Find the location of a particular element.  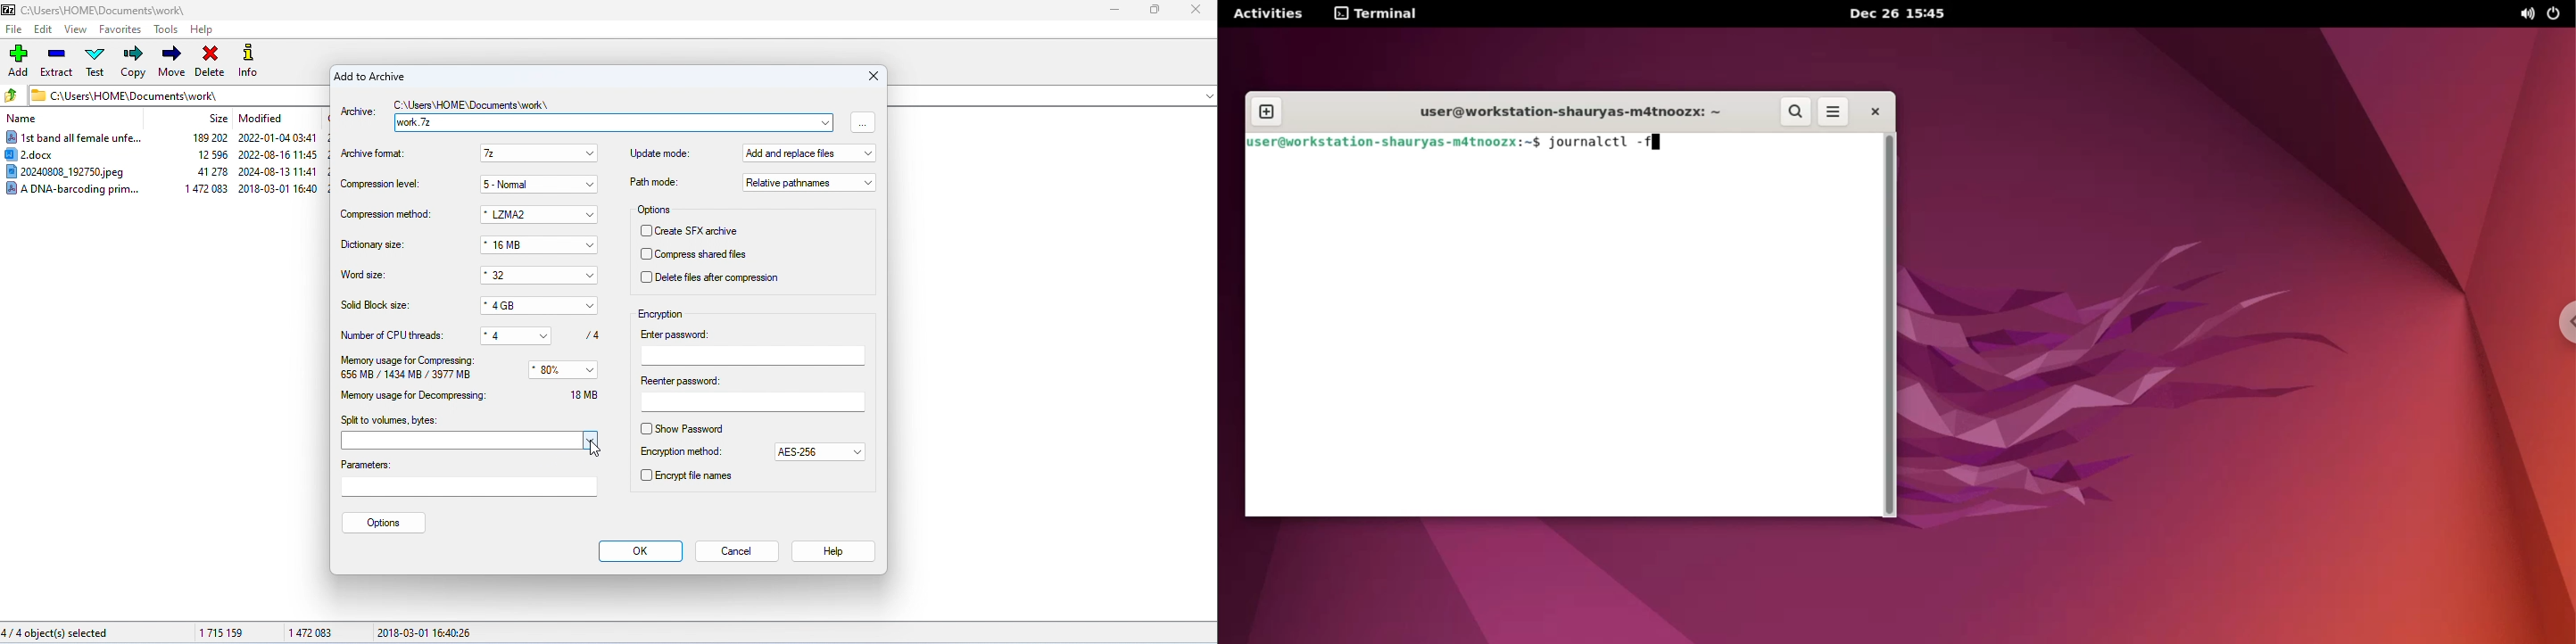

select volume bytes is located at coordinates (458, 441).